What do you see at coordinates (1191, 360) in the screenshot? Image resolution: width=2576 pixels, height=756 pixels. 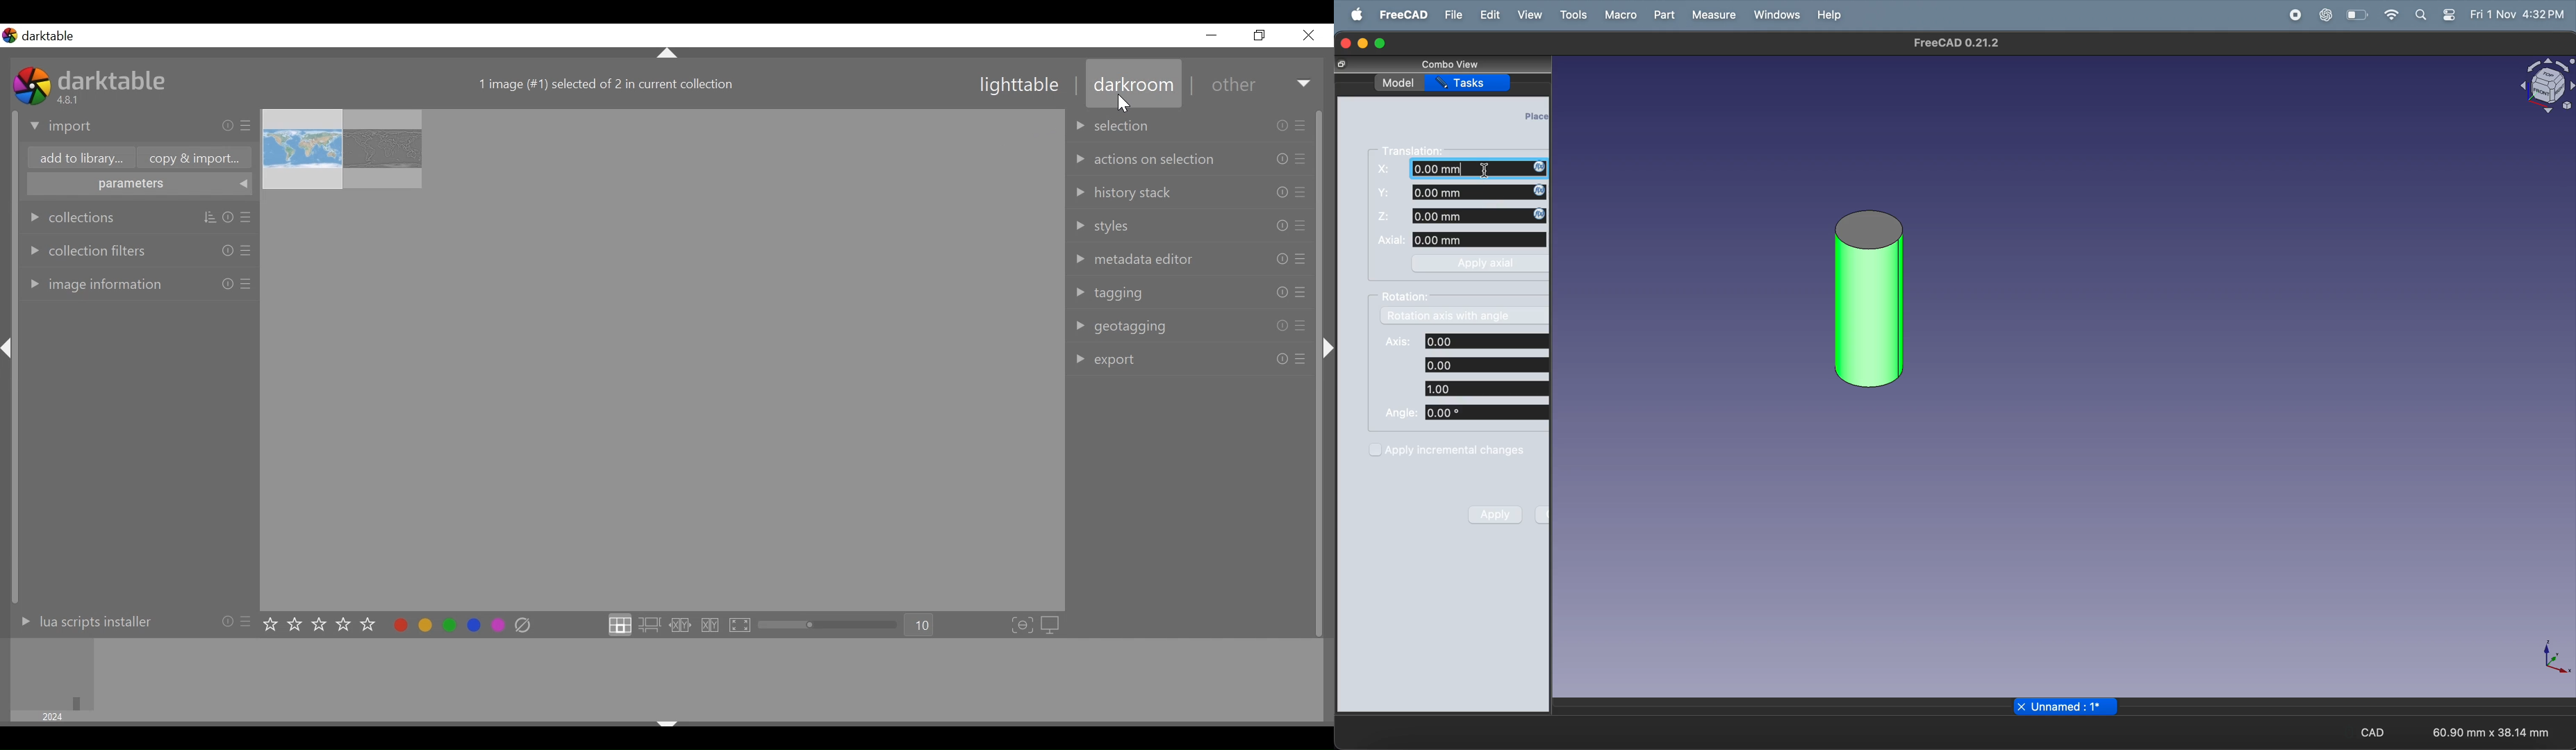 I see `export` at bounding box center [1191, 360].